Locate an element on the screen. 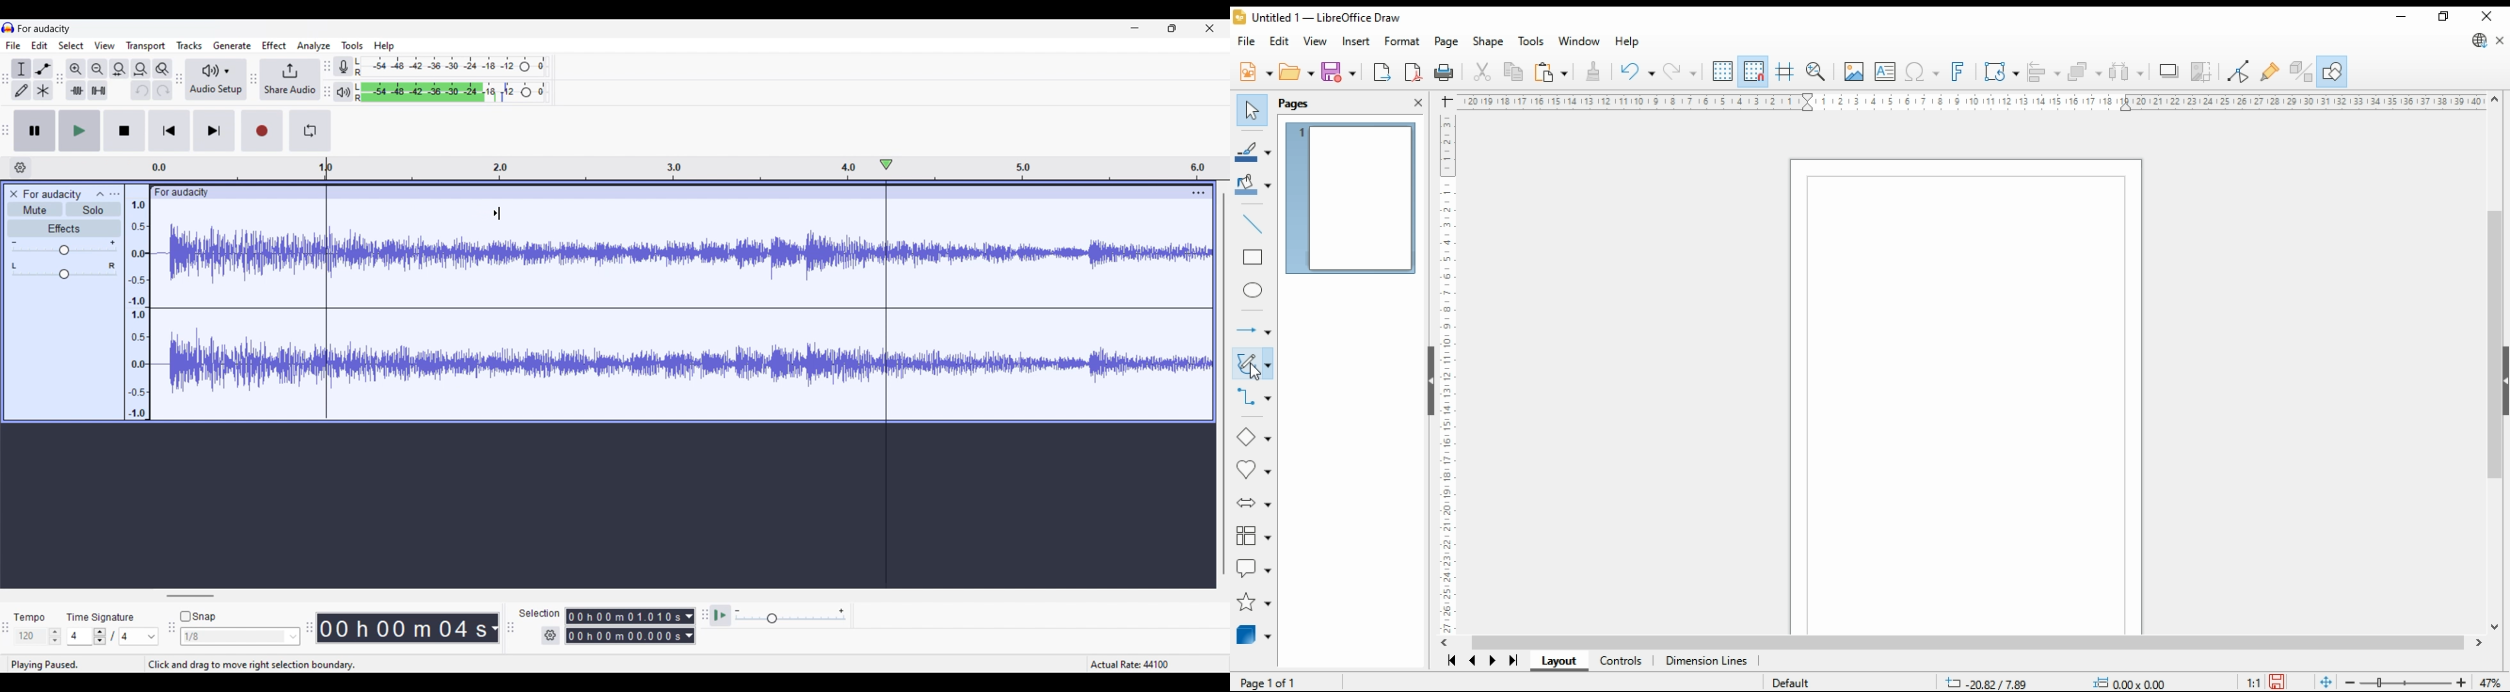 This screenshot has height=700, width=2520. cut is located at coordinates (1483, 71).